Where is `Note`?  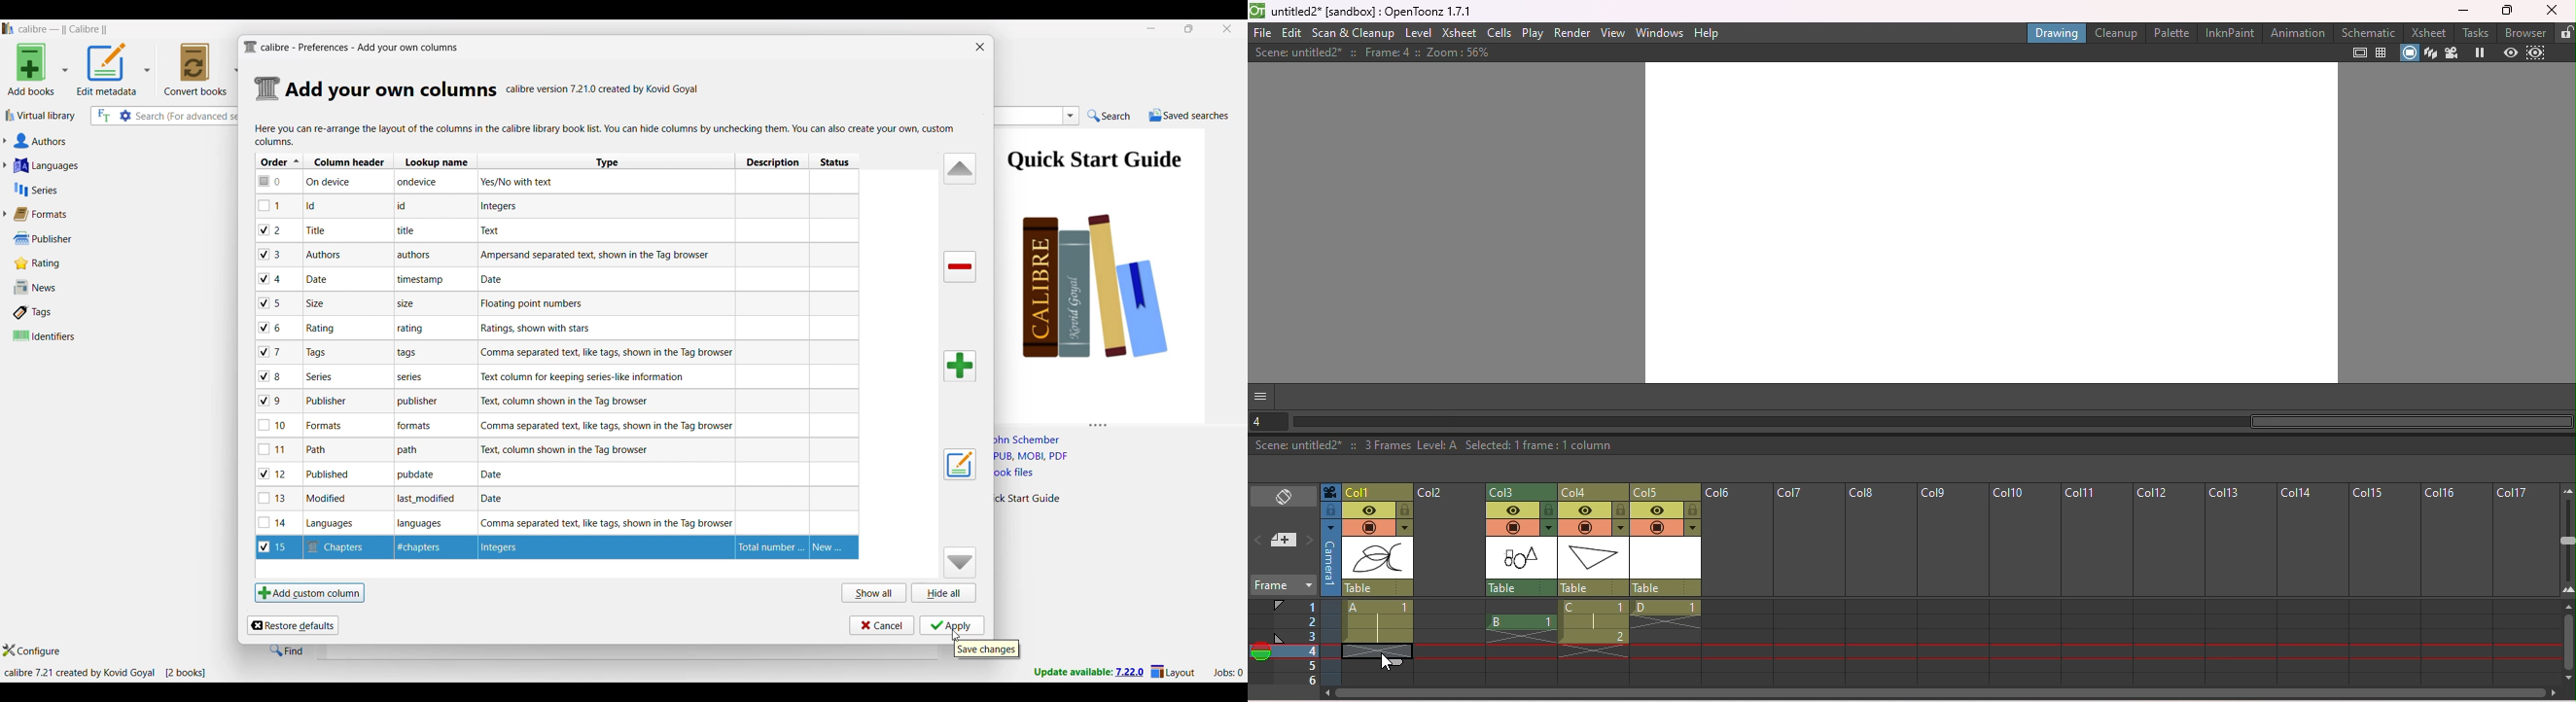 Note is located at coordinates (316, 230).